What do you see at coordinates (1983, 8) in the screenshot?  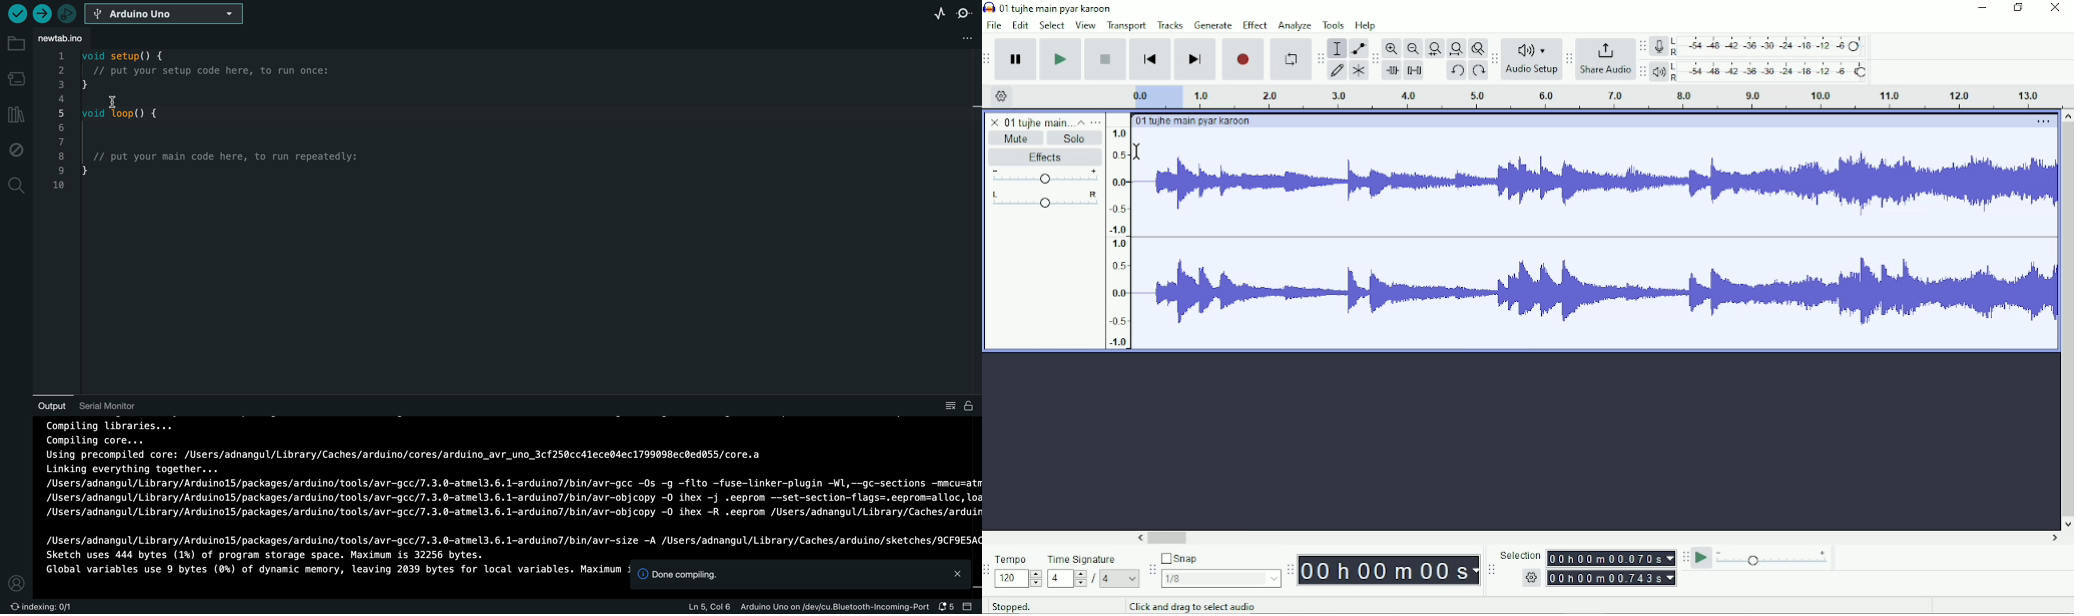 I see `Minimize` at bounding box center [1983, 8].